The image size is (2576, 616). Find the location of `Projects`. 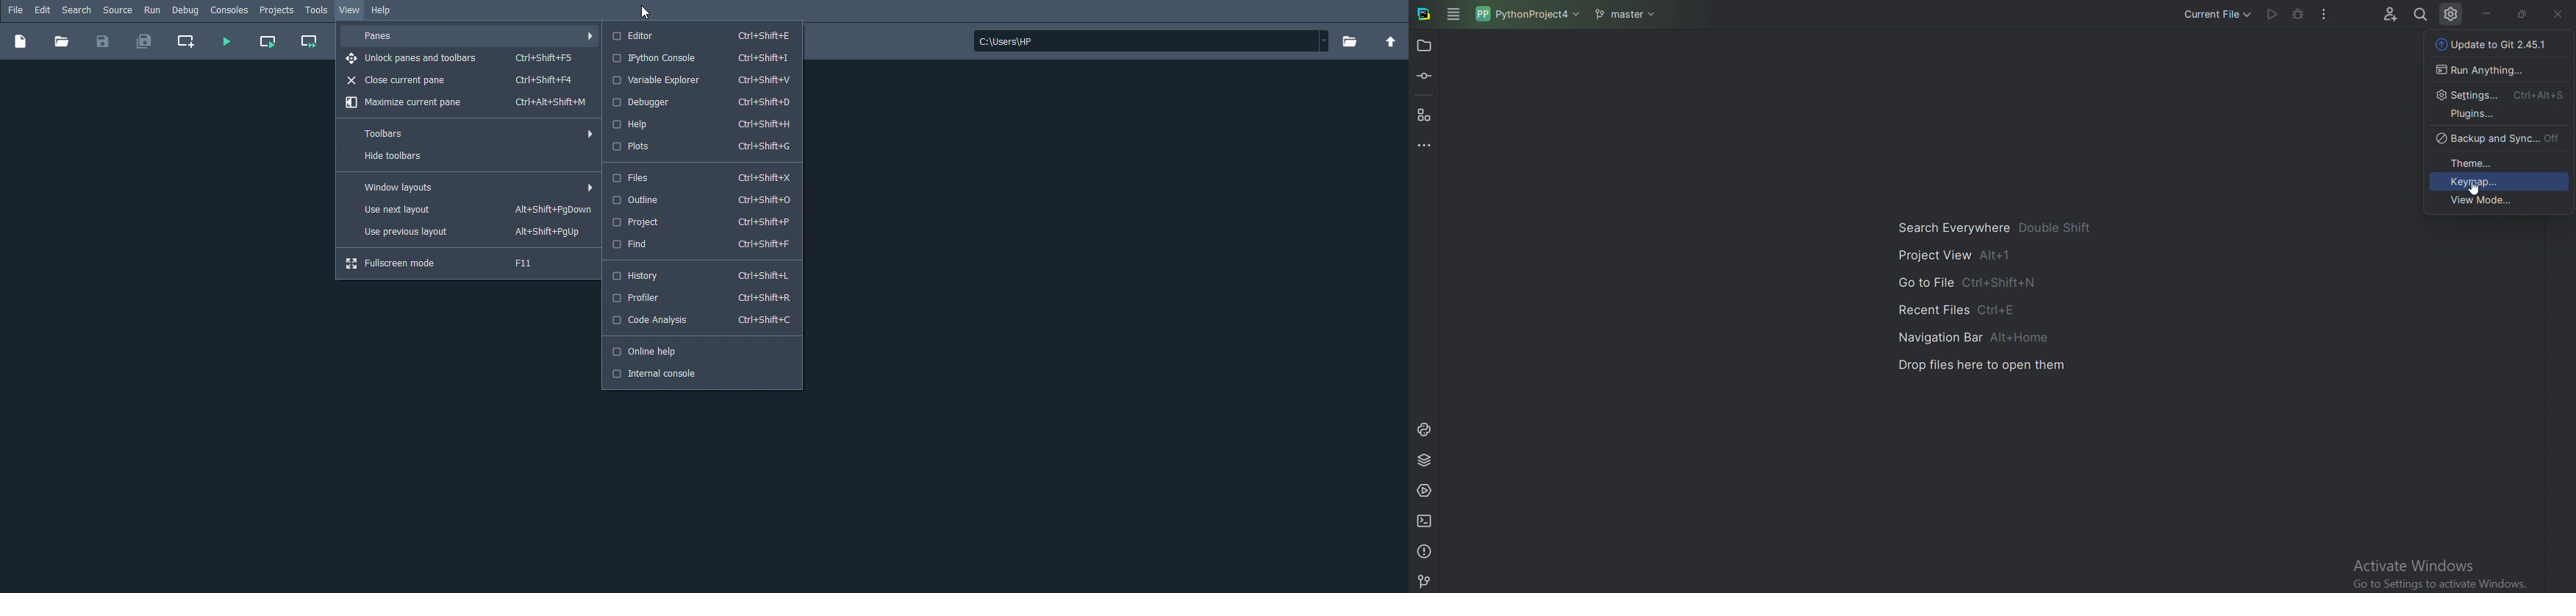

Projects is located at coordinates (277, 10).